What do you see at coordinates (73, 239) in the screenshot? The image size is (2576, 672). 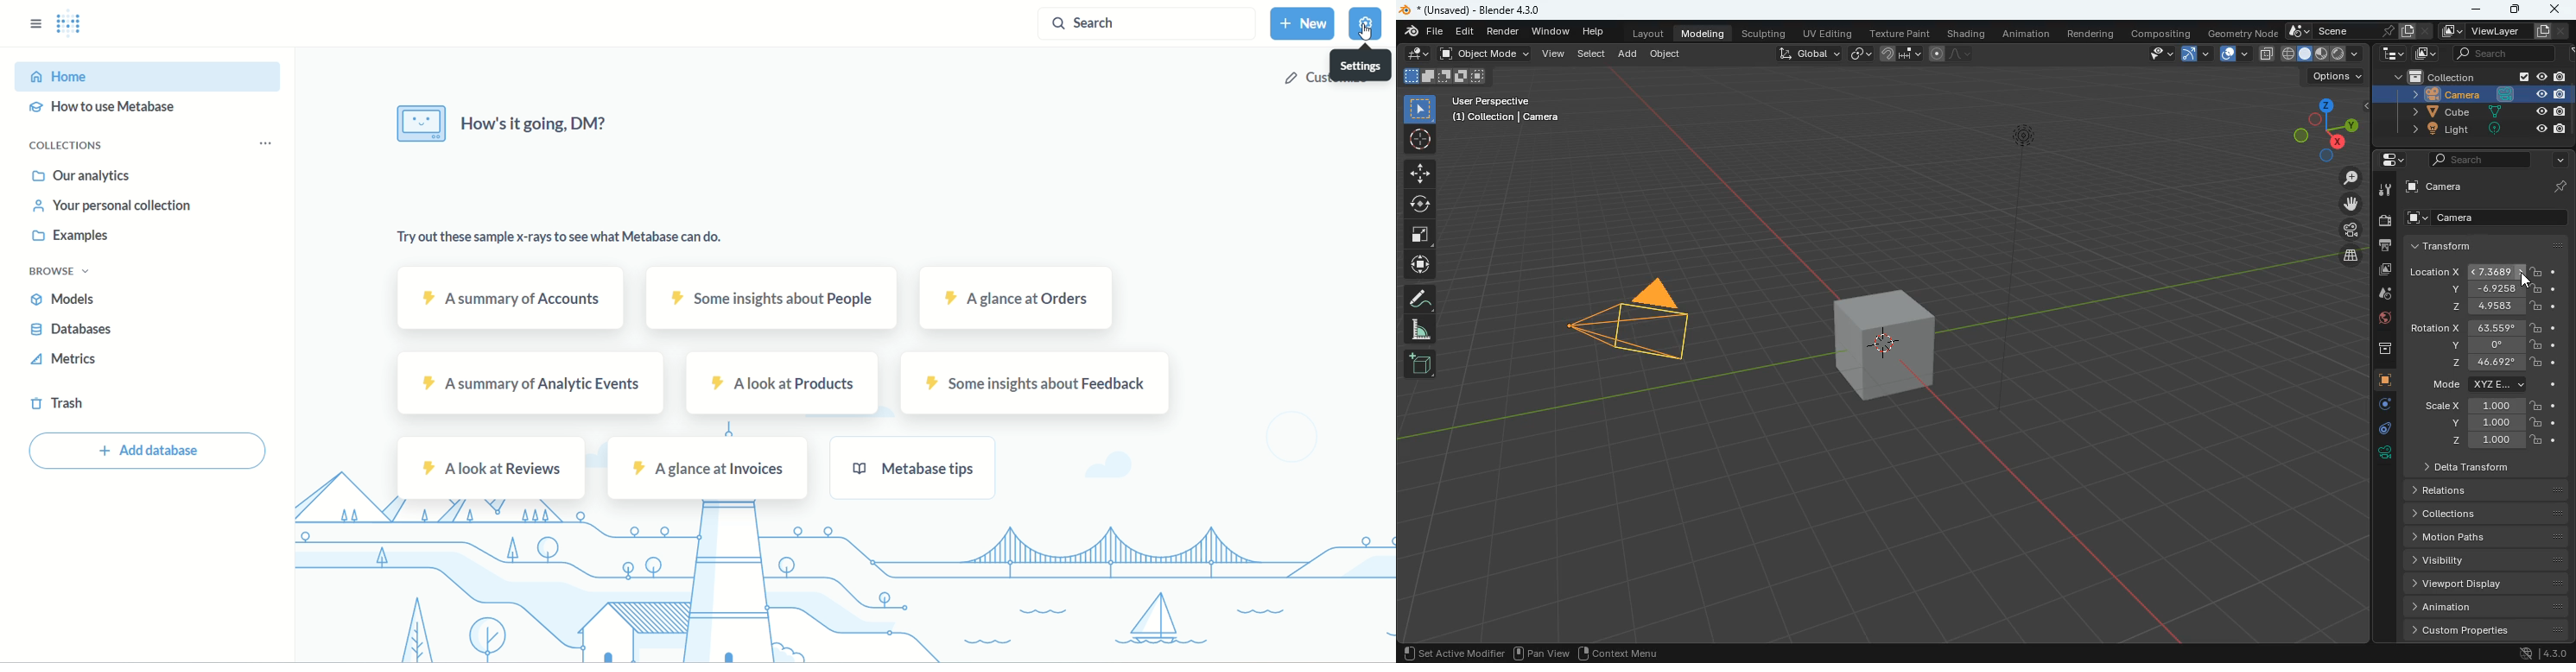 I see `examples` at bounding box center [73, 239].